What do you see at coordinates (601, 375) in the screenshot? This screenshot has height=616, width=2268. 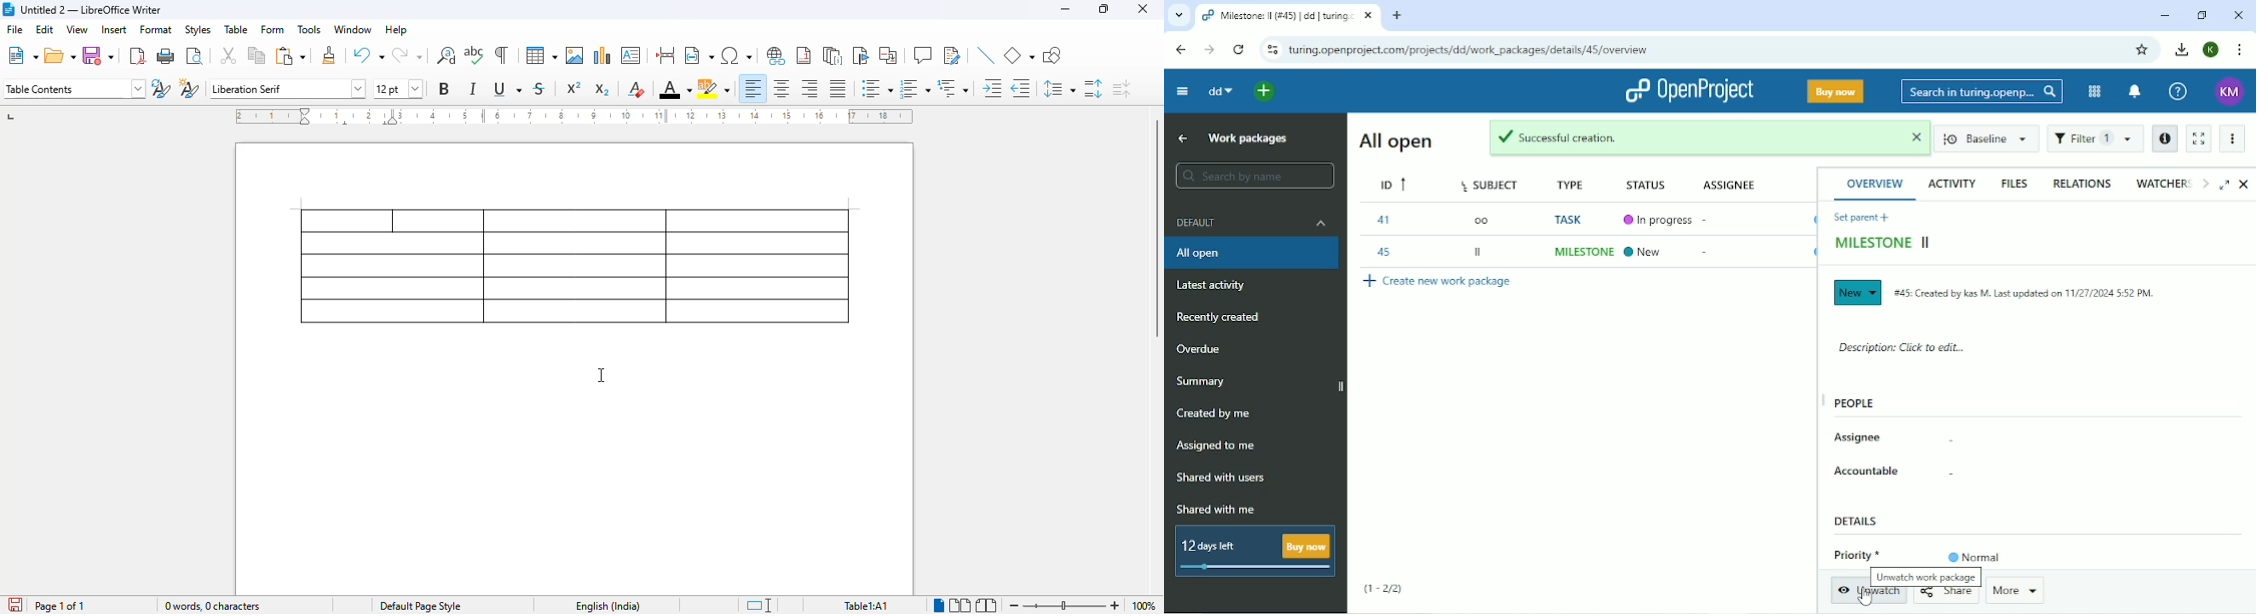 I see `cursor` at bounding box center [601, 375].